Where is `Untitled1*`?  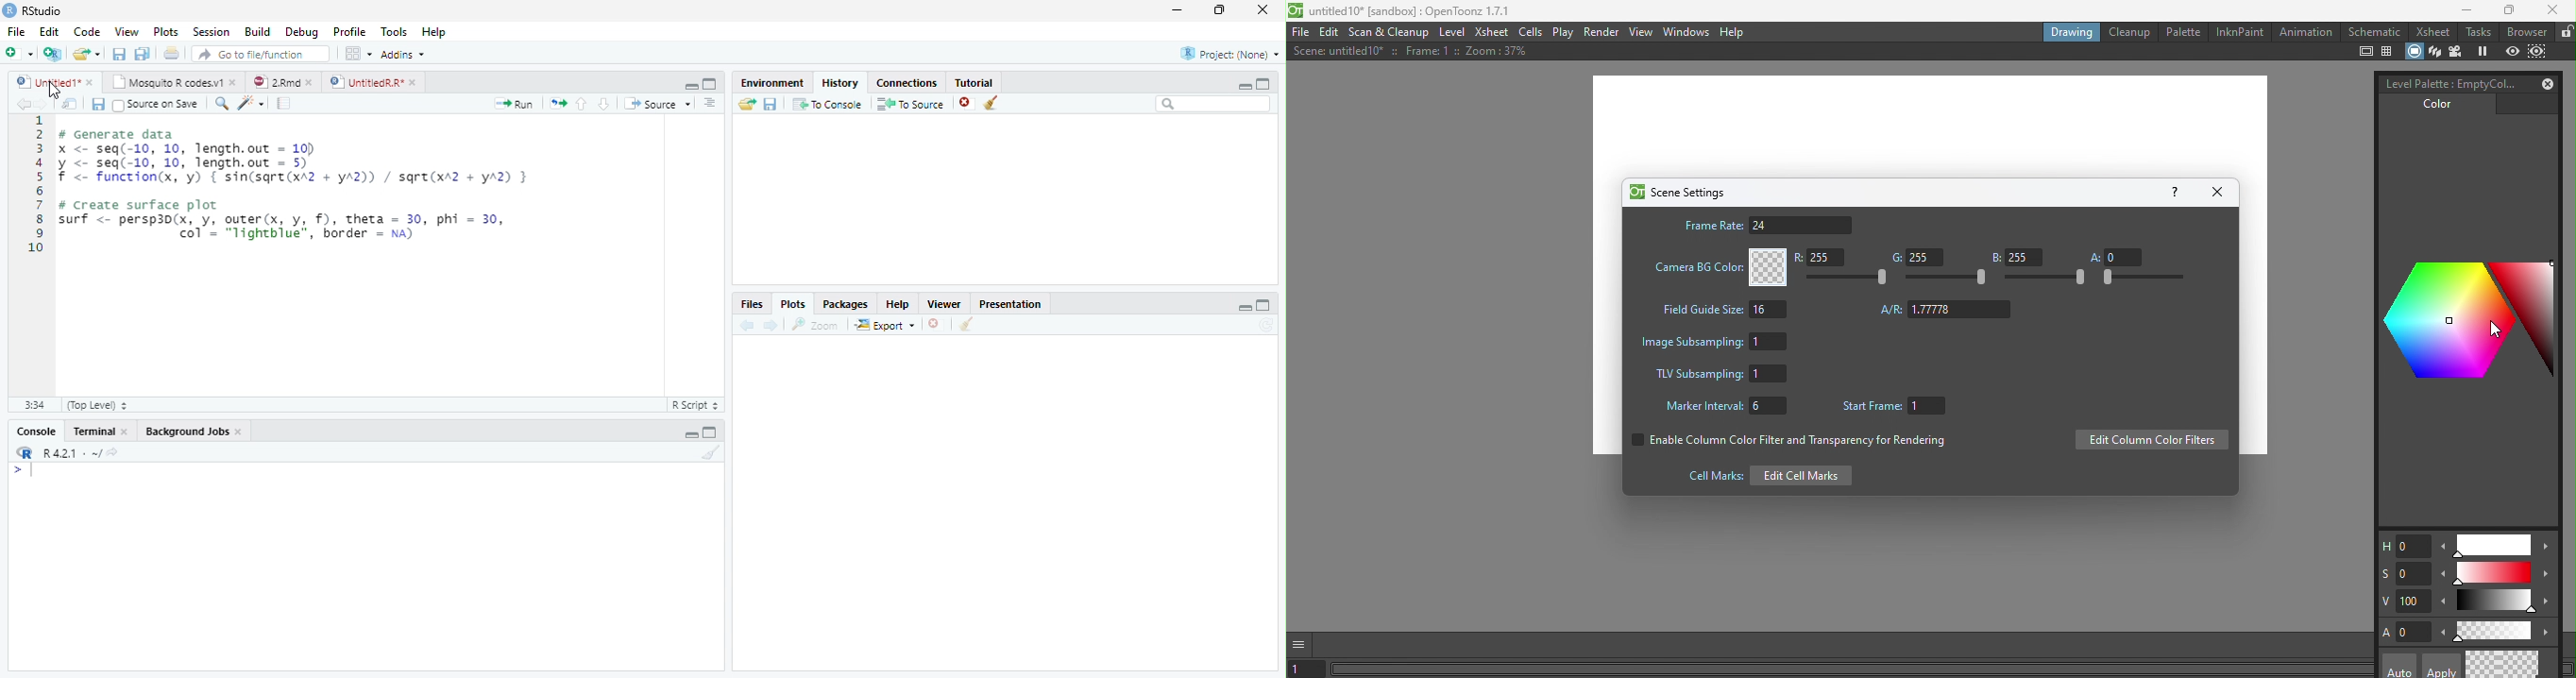 Untitled1* is located at coordinates (45, 81).